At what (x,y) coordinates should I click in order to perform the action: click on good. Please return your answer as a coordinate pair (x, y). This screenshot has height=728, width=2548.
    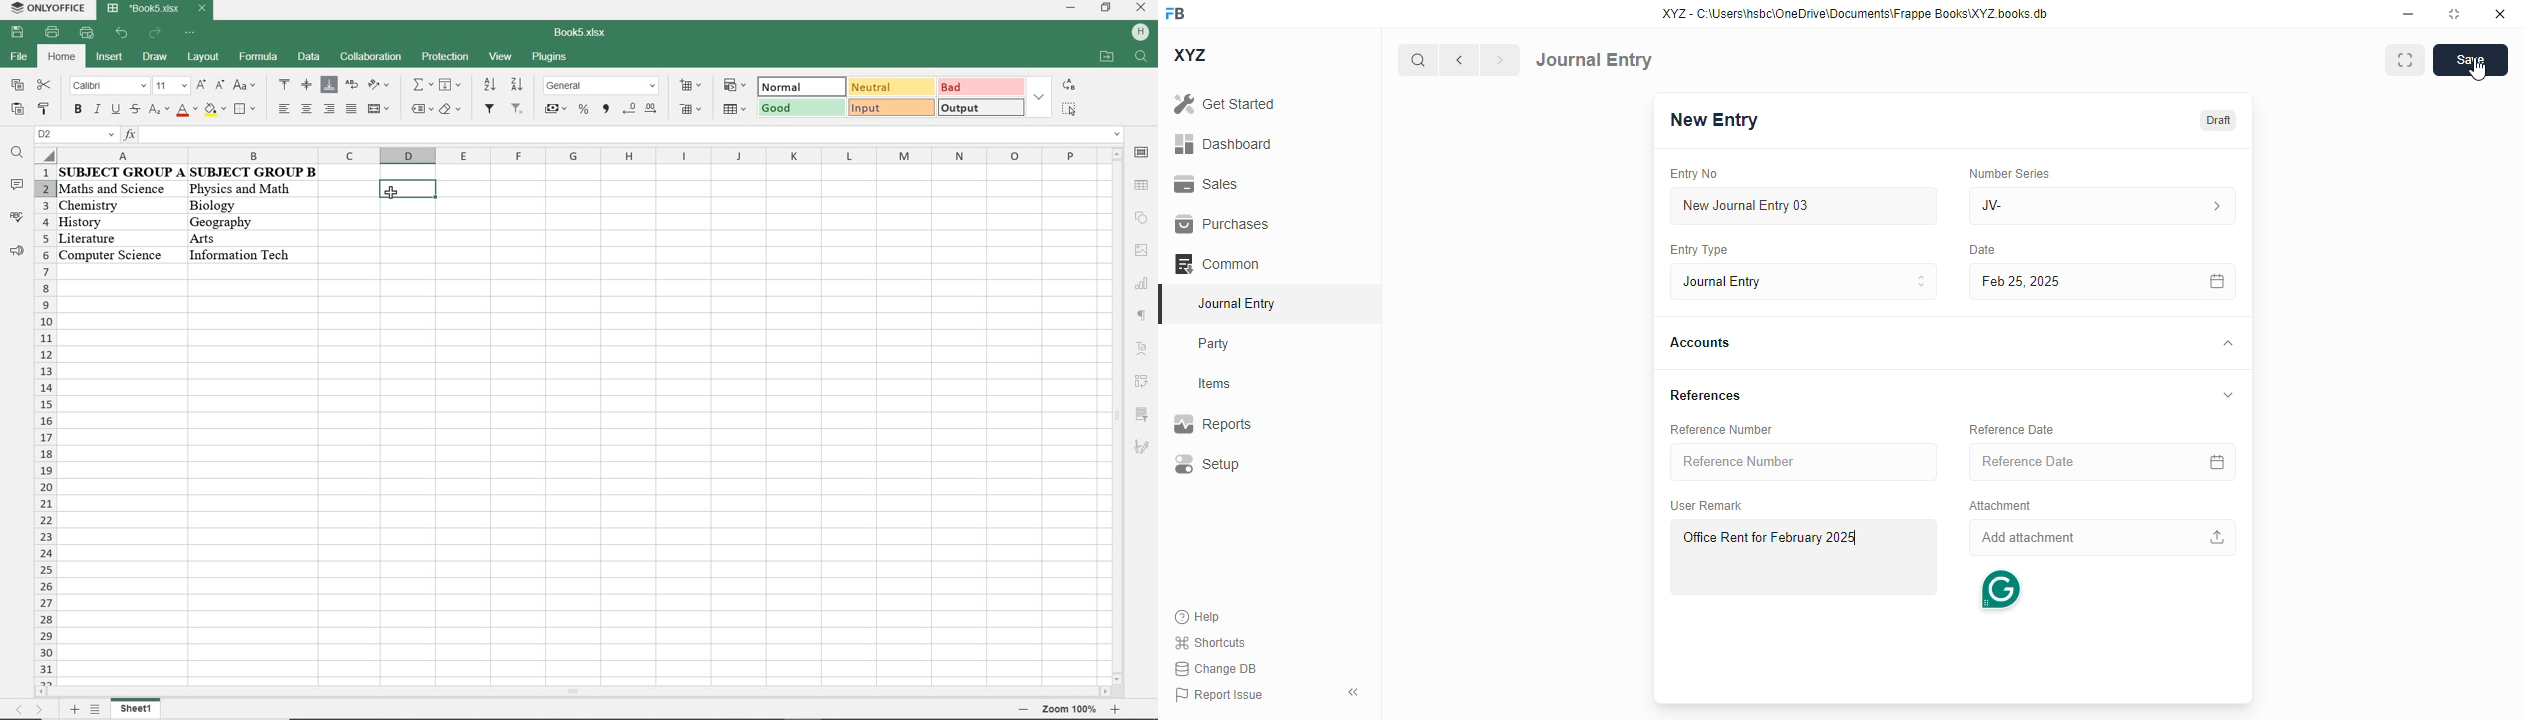
    Looking at the image, I should click on (802, 109).